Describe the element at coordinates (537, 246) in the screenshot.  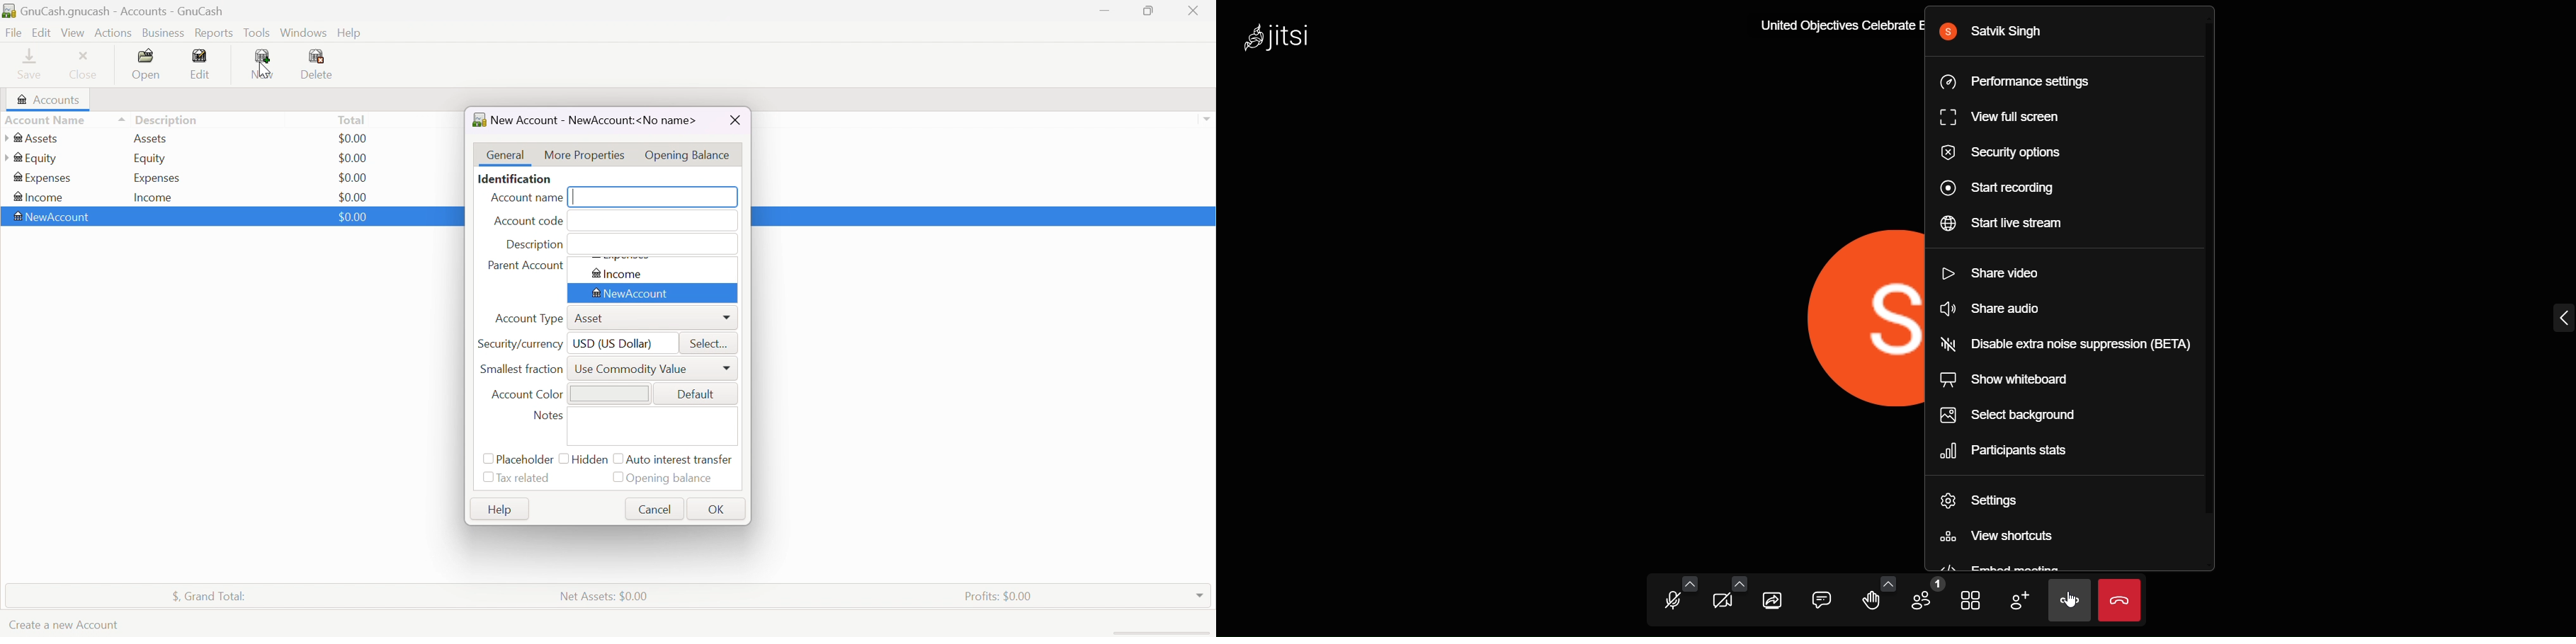
I see `Description` at that location.